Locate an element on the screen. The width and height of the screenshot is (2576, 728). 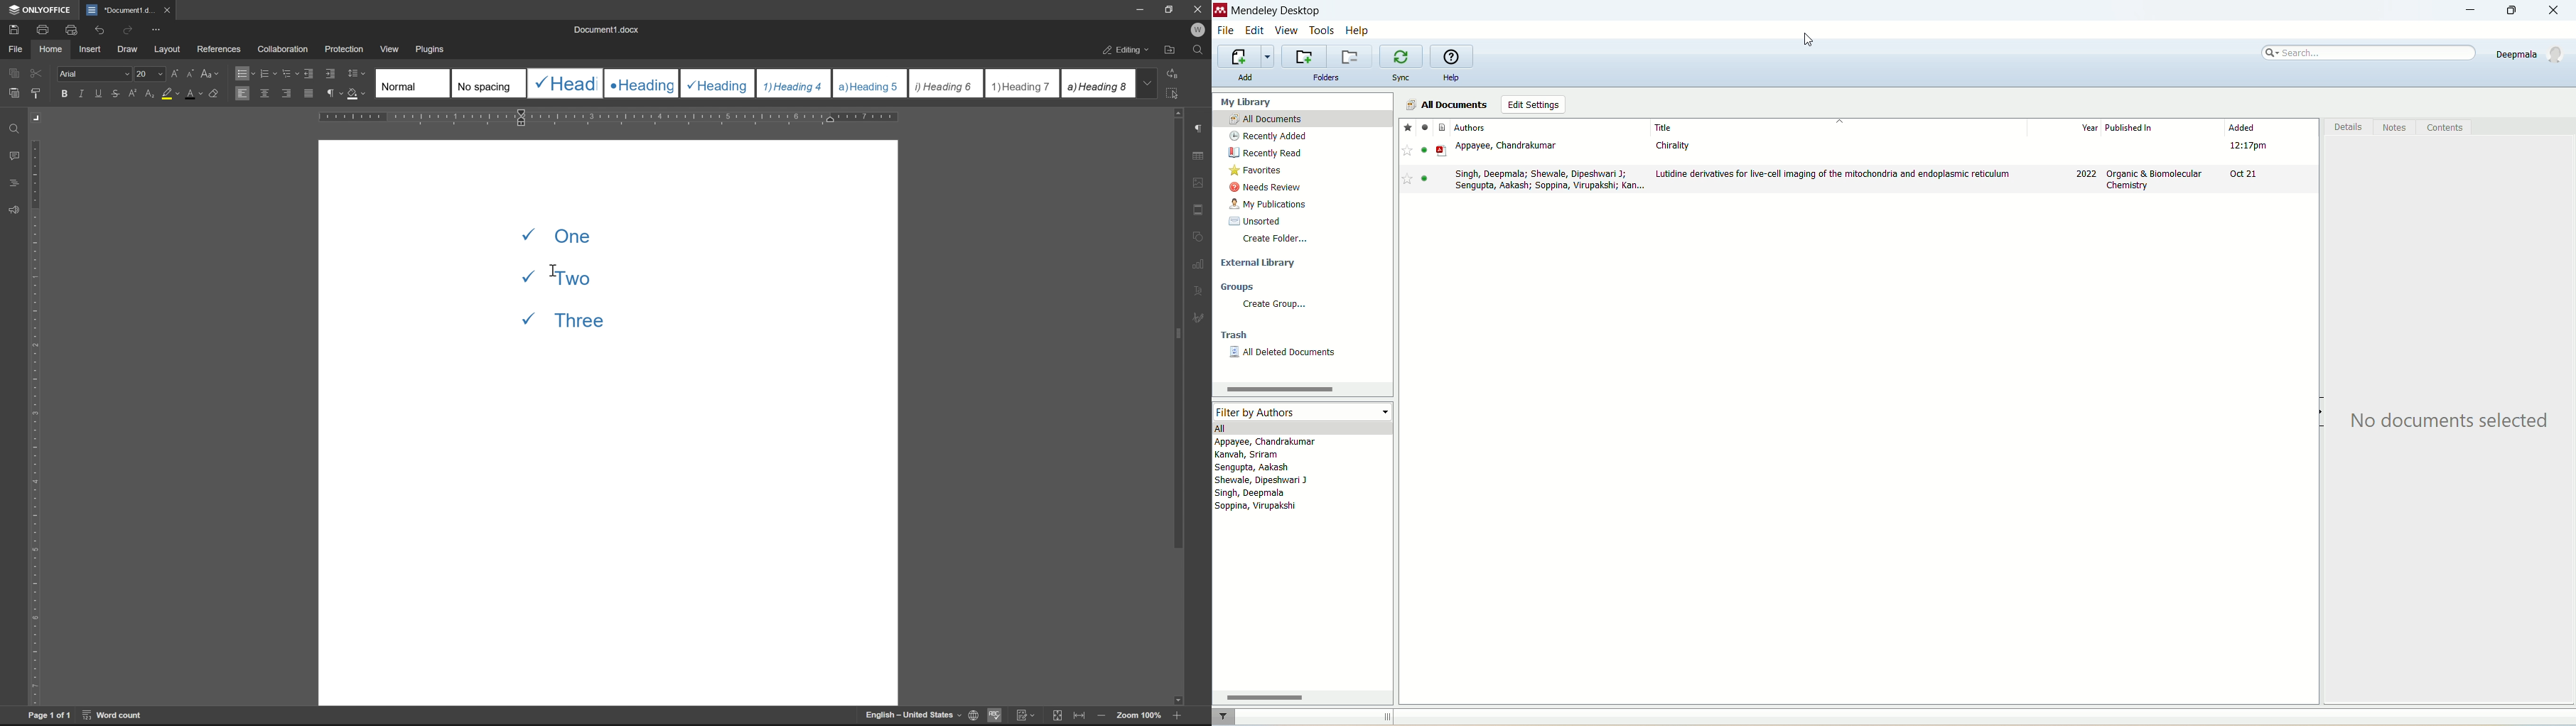
document1 is located at coordinates (120, 10).